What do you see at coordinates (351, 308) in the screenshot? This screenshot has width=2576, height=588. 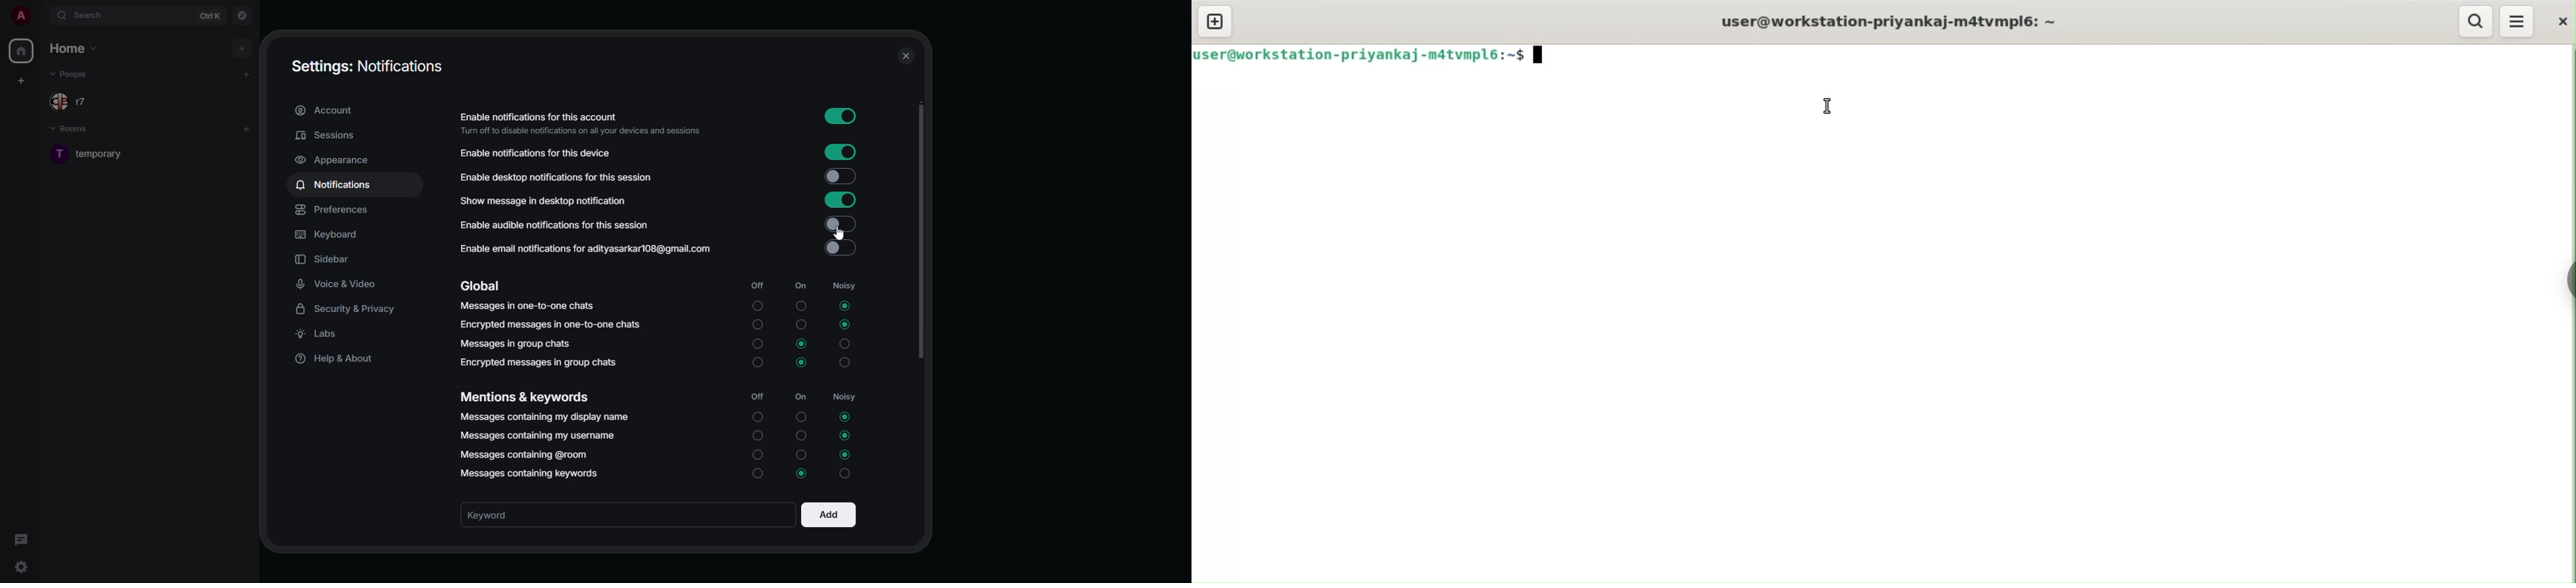 I see `security & privacy` at bounding box center [351, 308].